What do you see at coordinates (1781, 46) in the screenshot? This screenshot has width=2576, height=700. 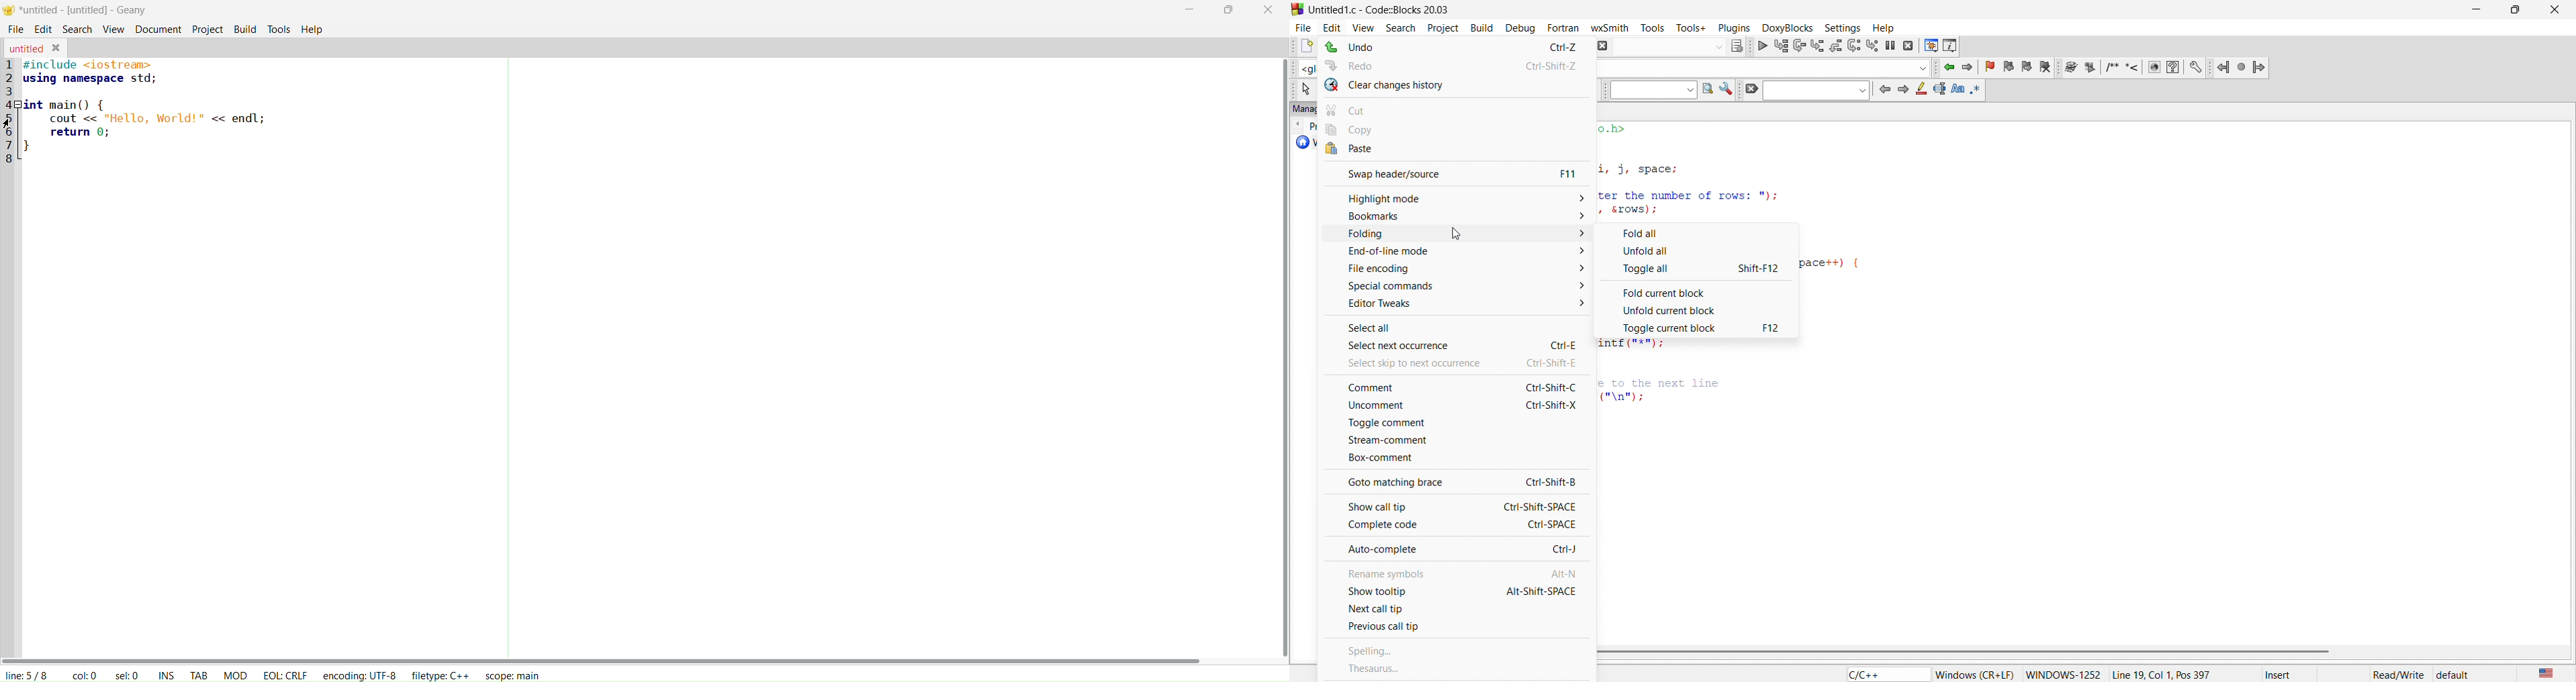 I see `run to cursor` at bounding box center [1781, 46].